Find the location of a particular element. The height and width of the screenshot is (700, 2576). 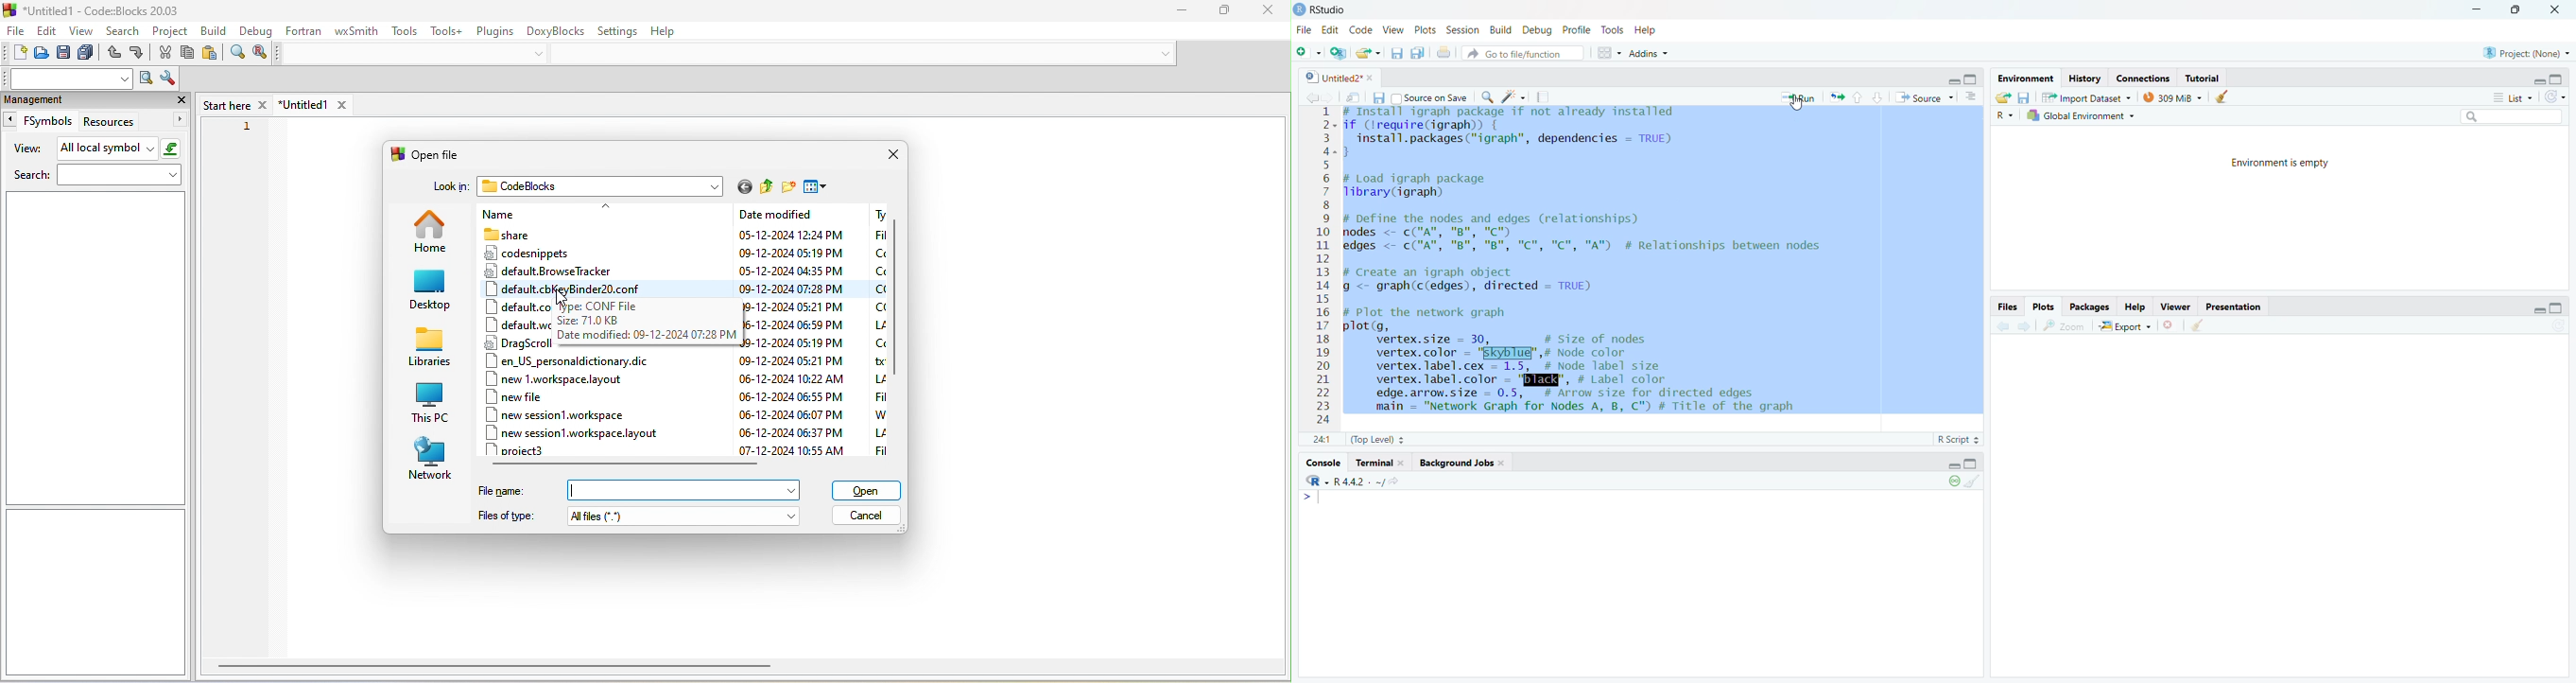

cut is located at coordinates (165, 52).